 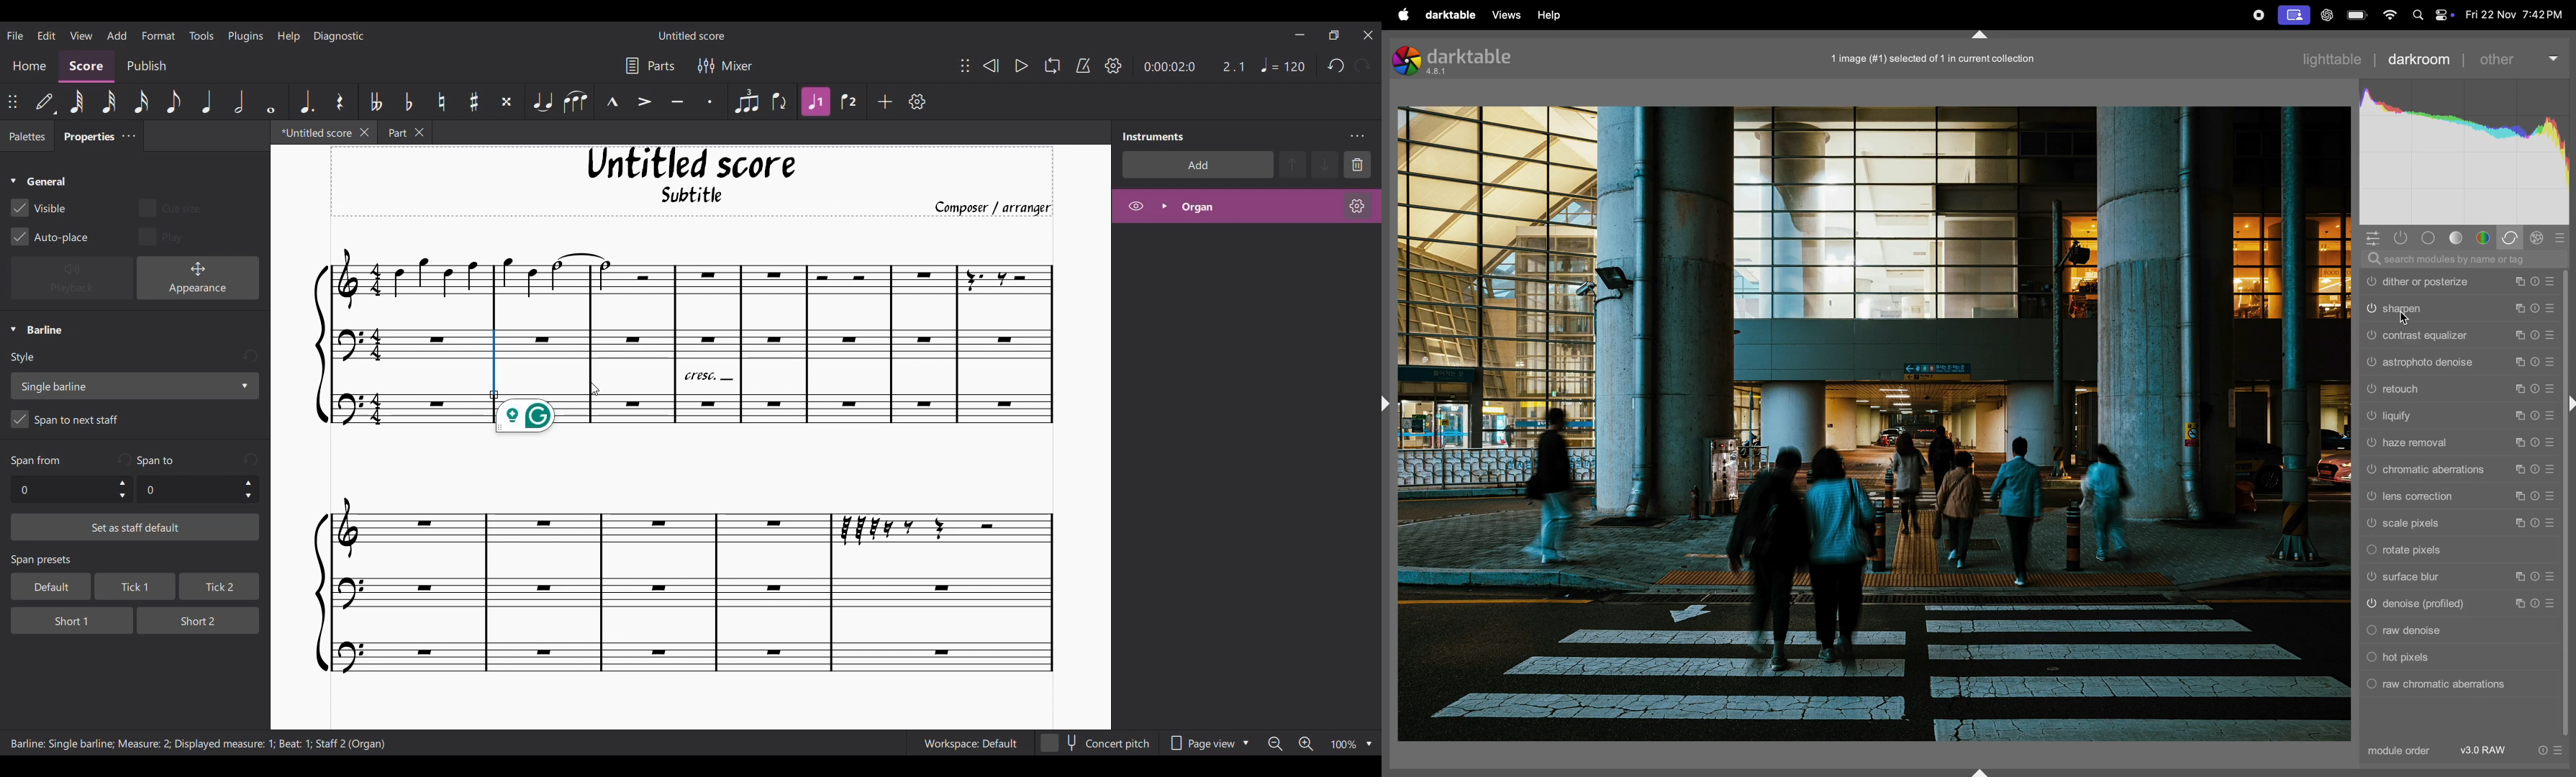 I want to click on Toggle sharp, so click(x=475, y=102).